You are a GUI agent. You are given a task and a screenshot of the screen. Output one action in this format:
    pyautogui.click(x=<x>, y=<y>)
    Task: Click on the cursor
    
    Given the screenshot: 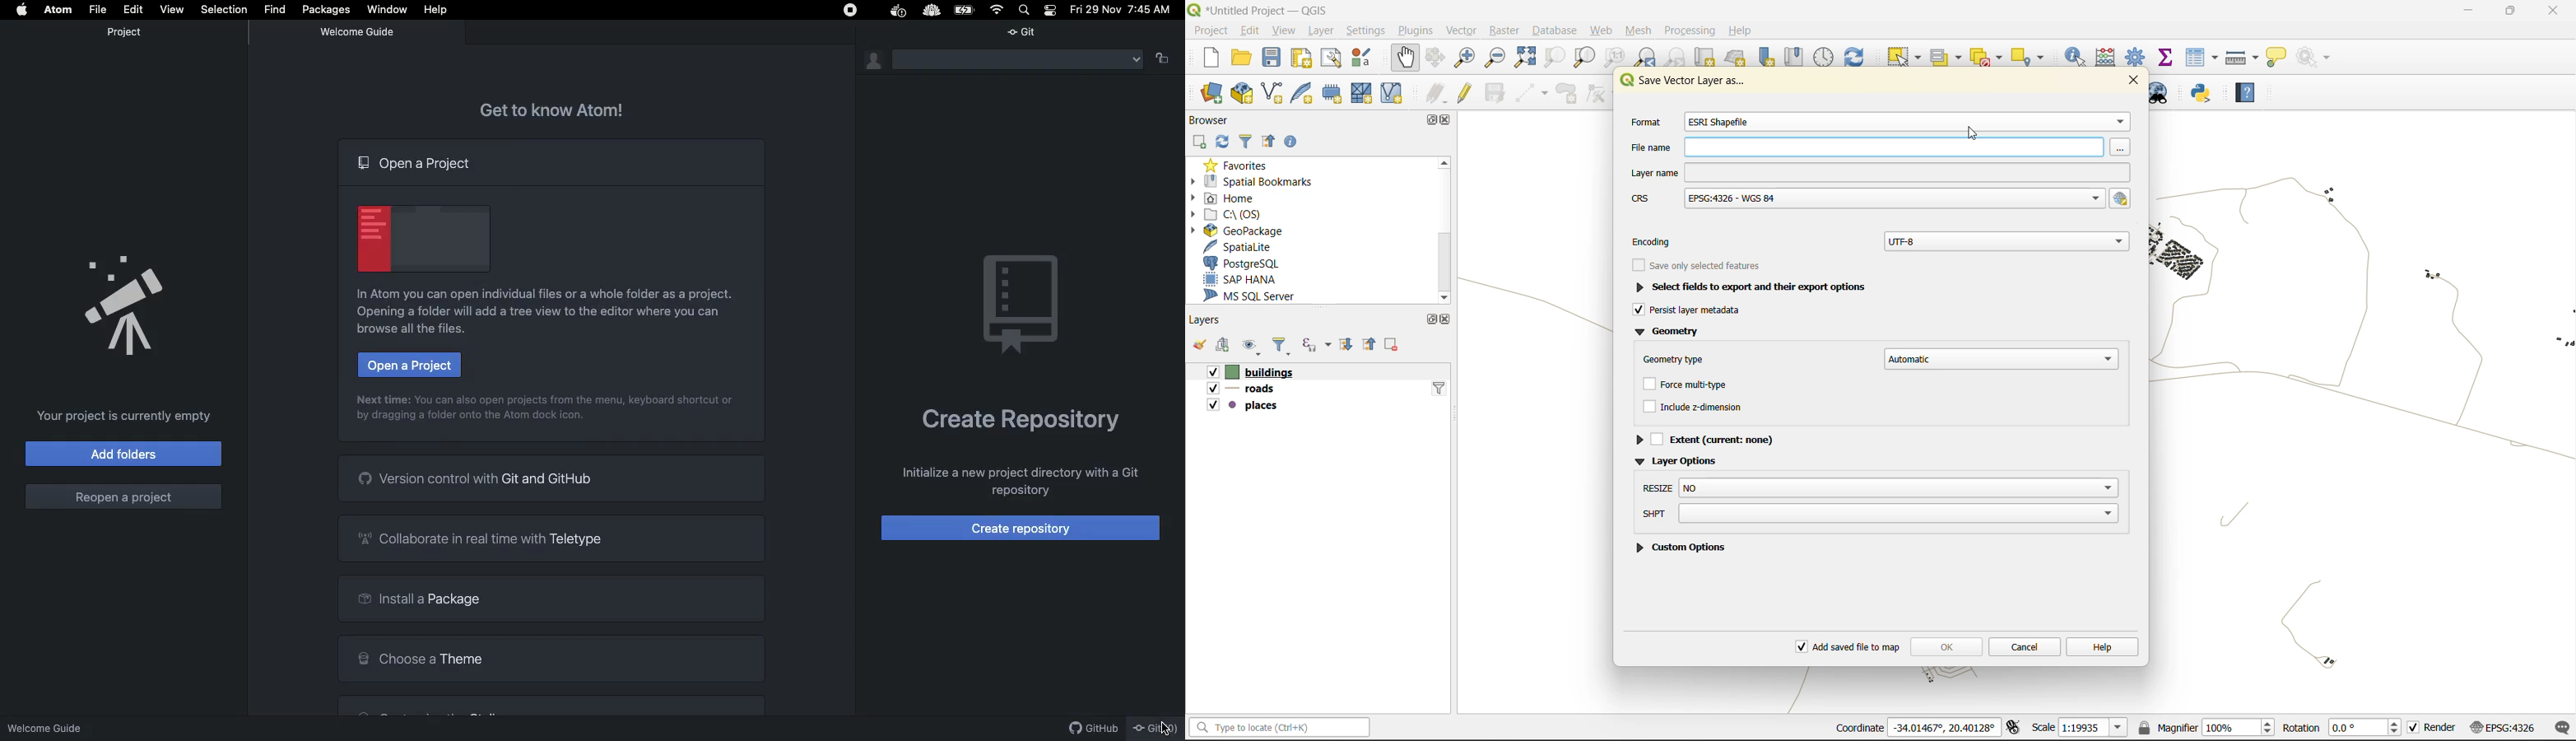 What is the action you would take?
    pyautogui.click(x=1971, y=133)
    